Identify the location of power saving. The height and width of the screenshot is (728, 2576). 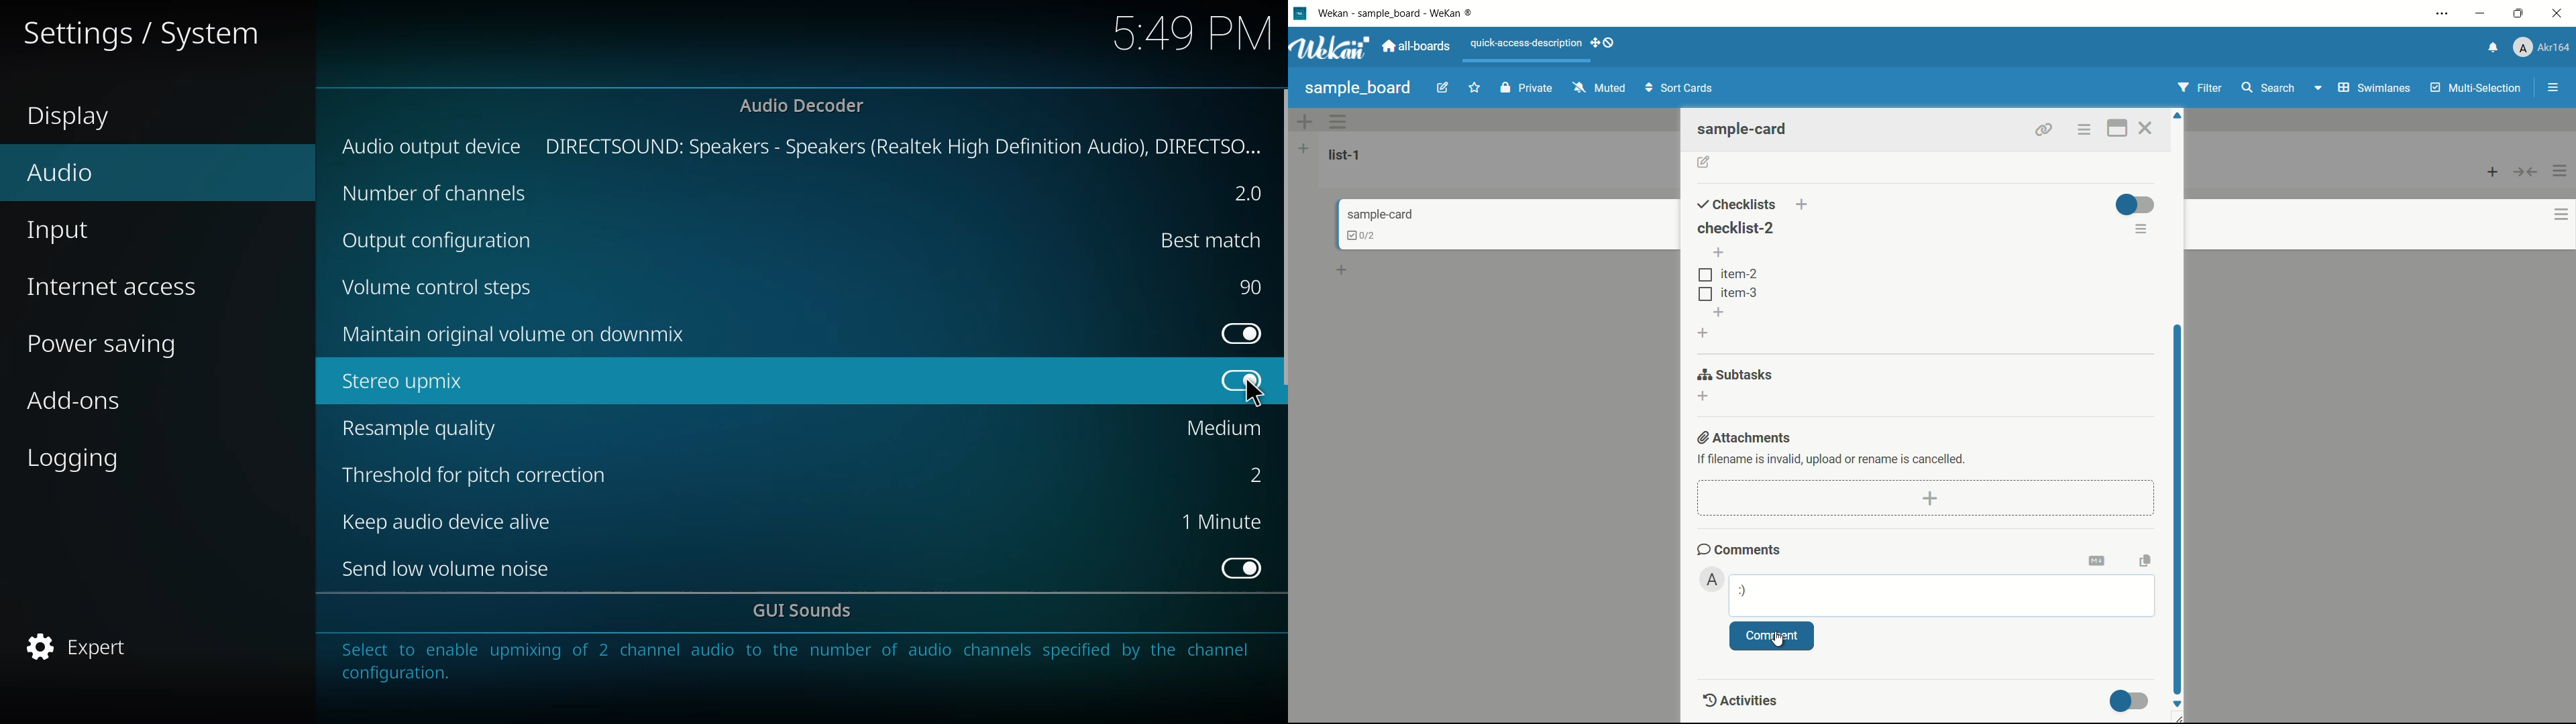
(107, 346).